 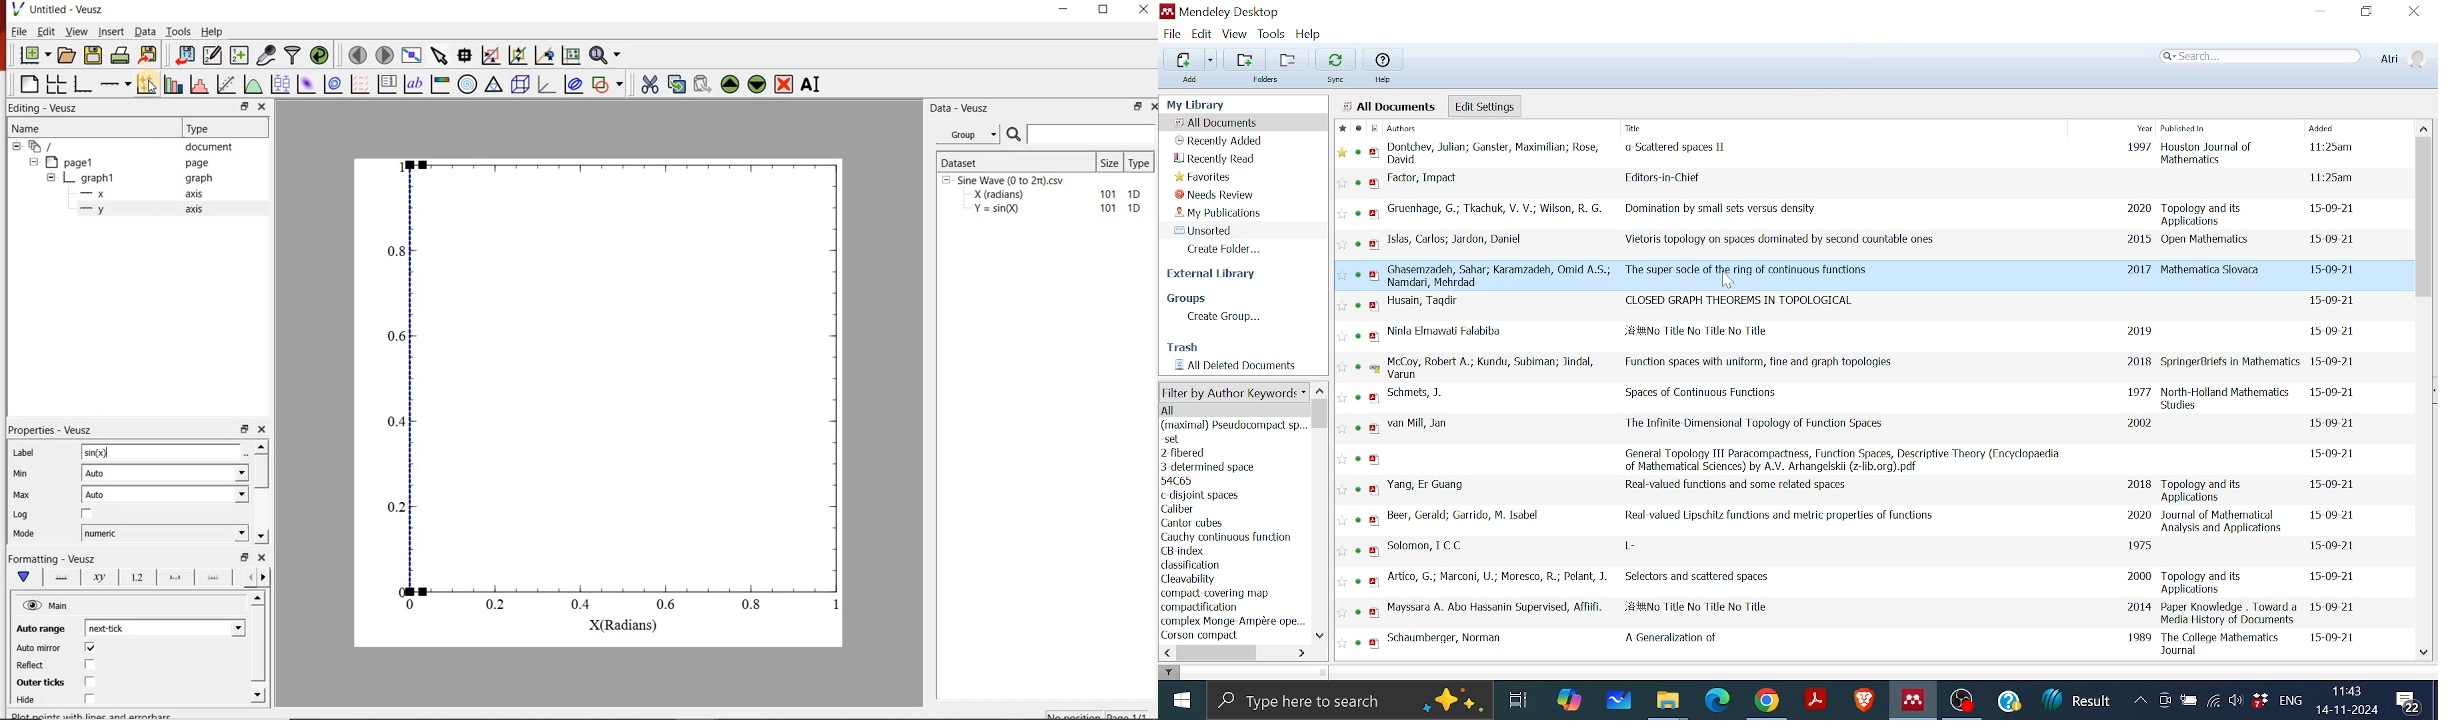 I want to click on File, so click(x=1172, y=34).